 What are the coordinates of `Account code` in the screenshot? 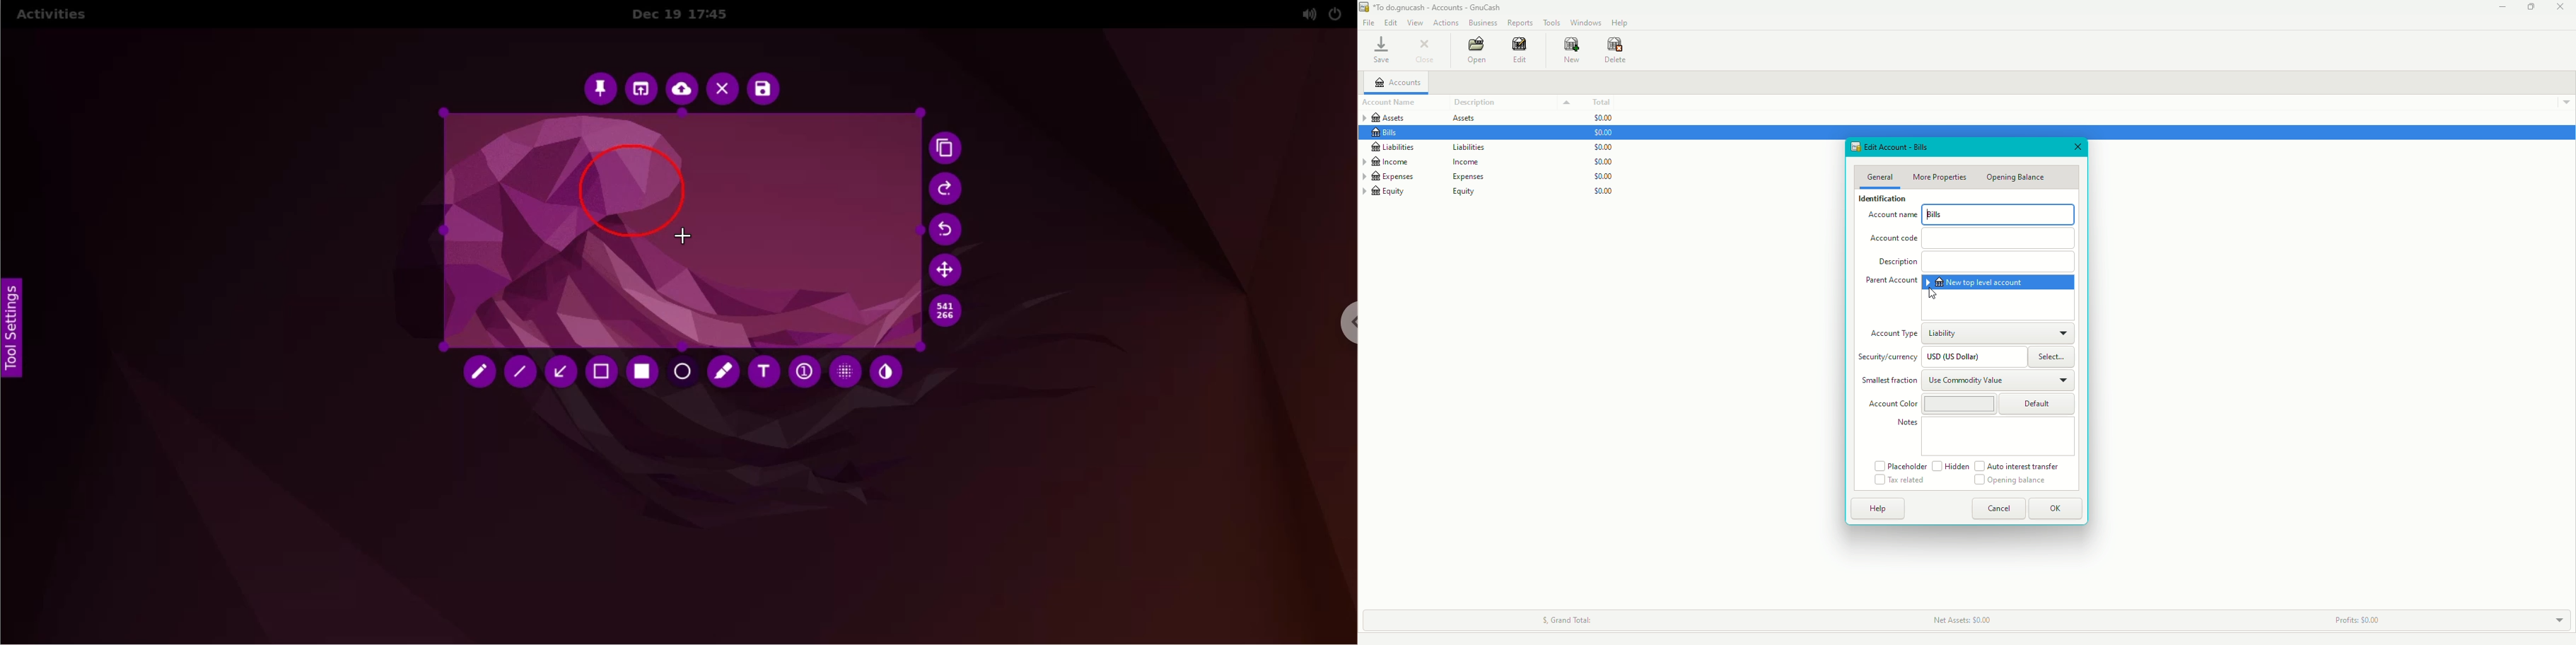 It's located at (1971, 238).